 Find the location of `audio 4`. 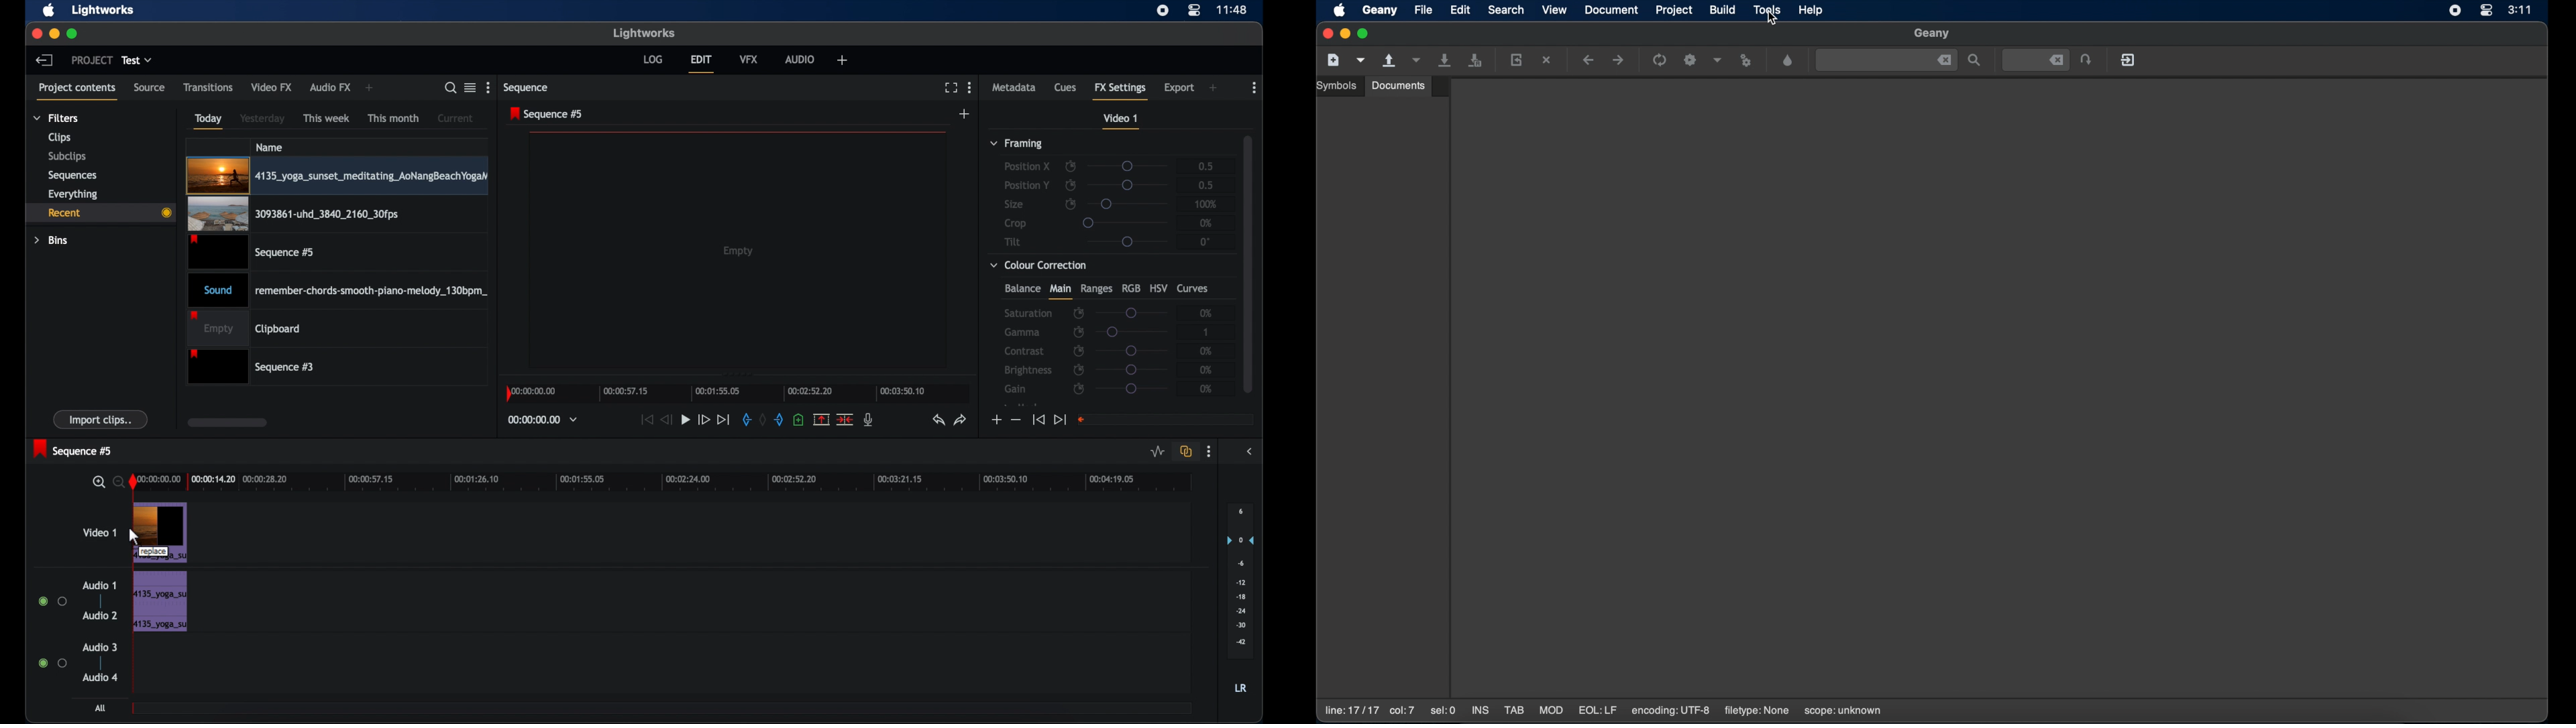

audio 4 is located at coordinates (99, 676).